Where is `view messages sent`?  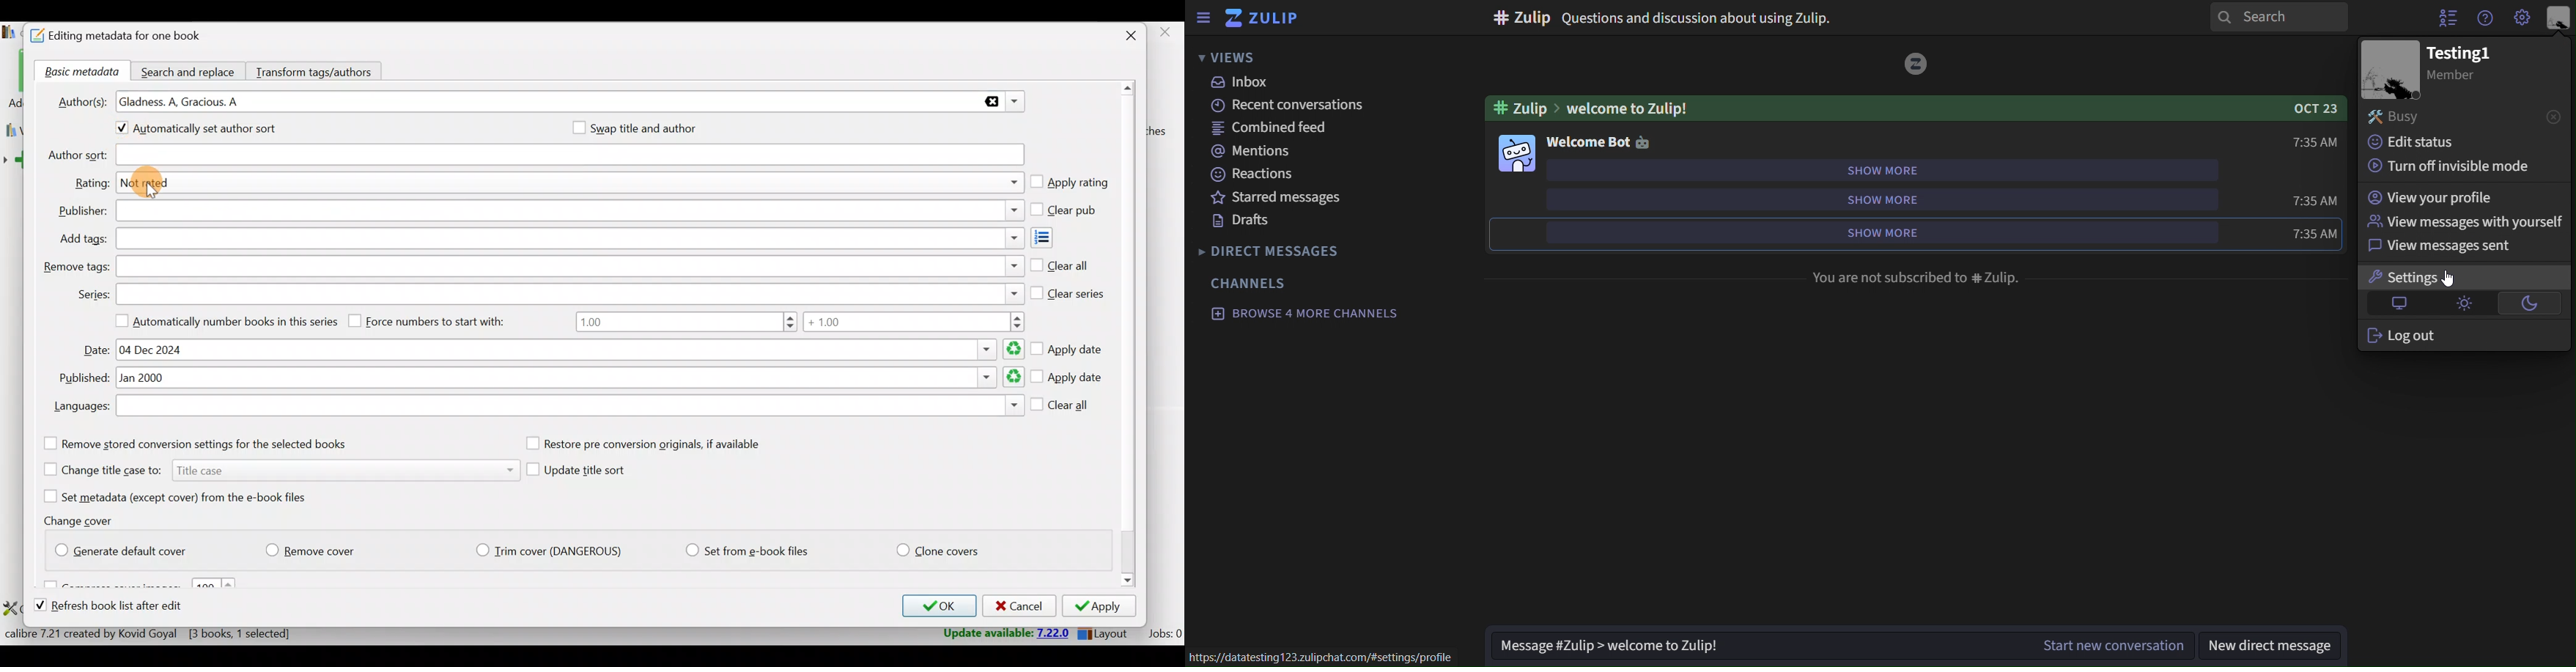 view messages sent is located at coordinates (2465, 246).